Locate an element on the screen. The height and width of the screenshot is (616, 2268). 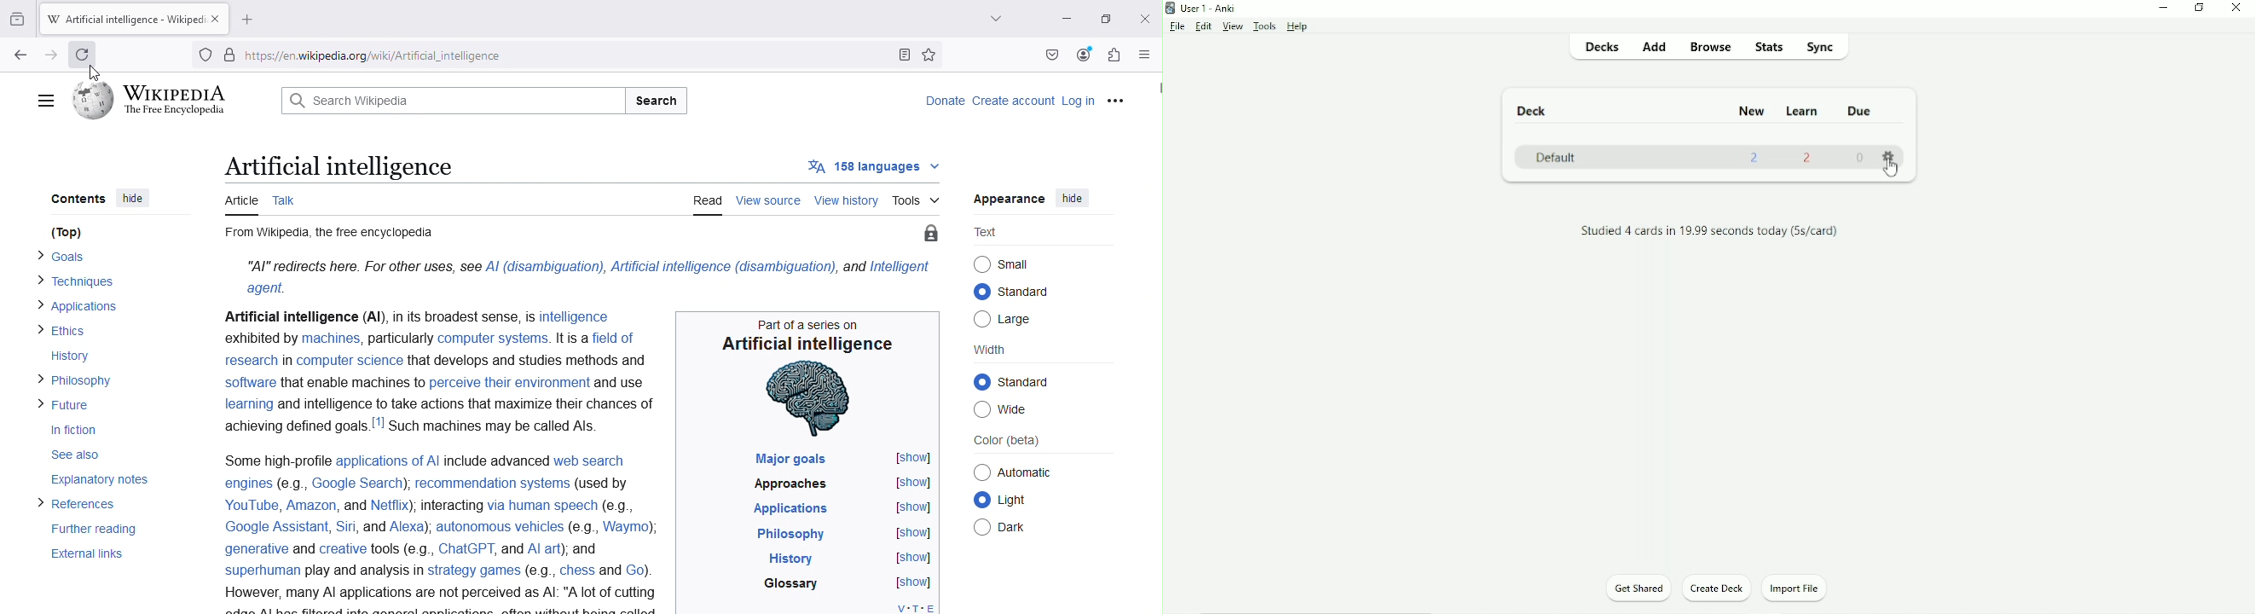
Default is located at coordinates (1555, 157).